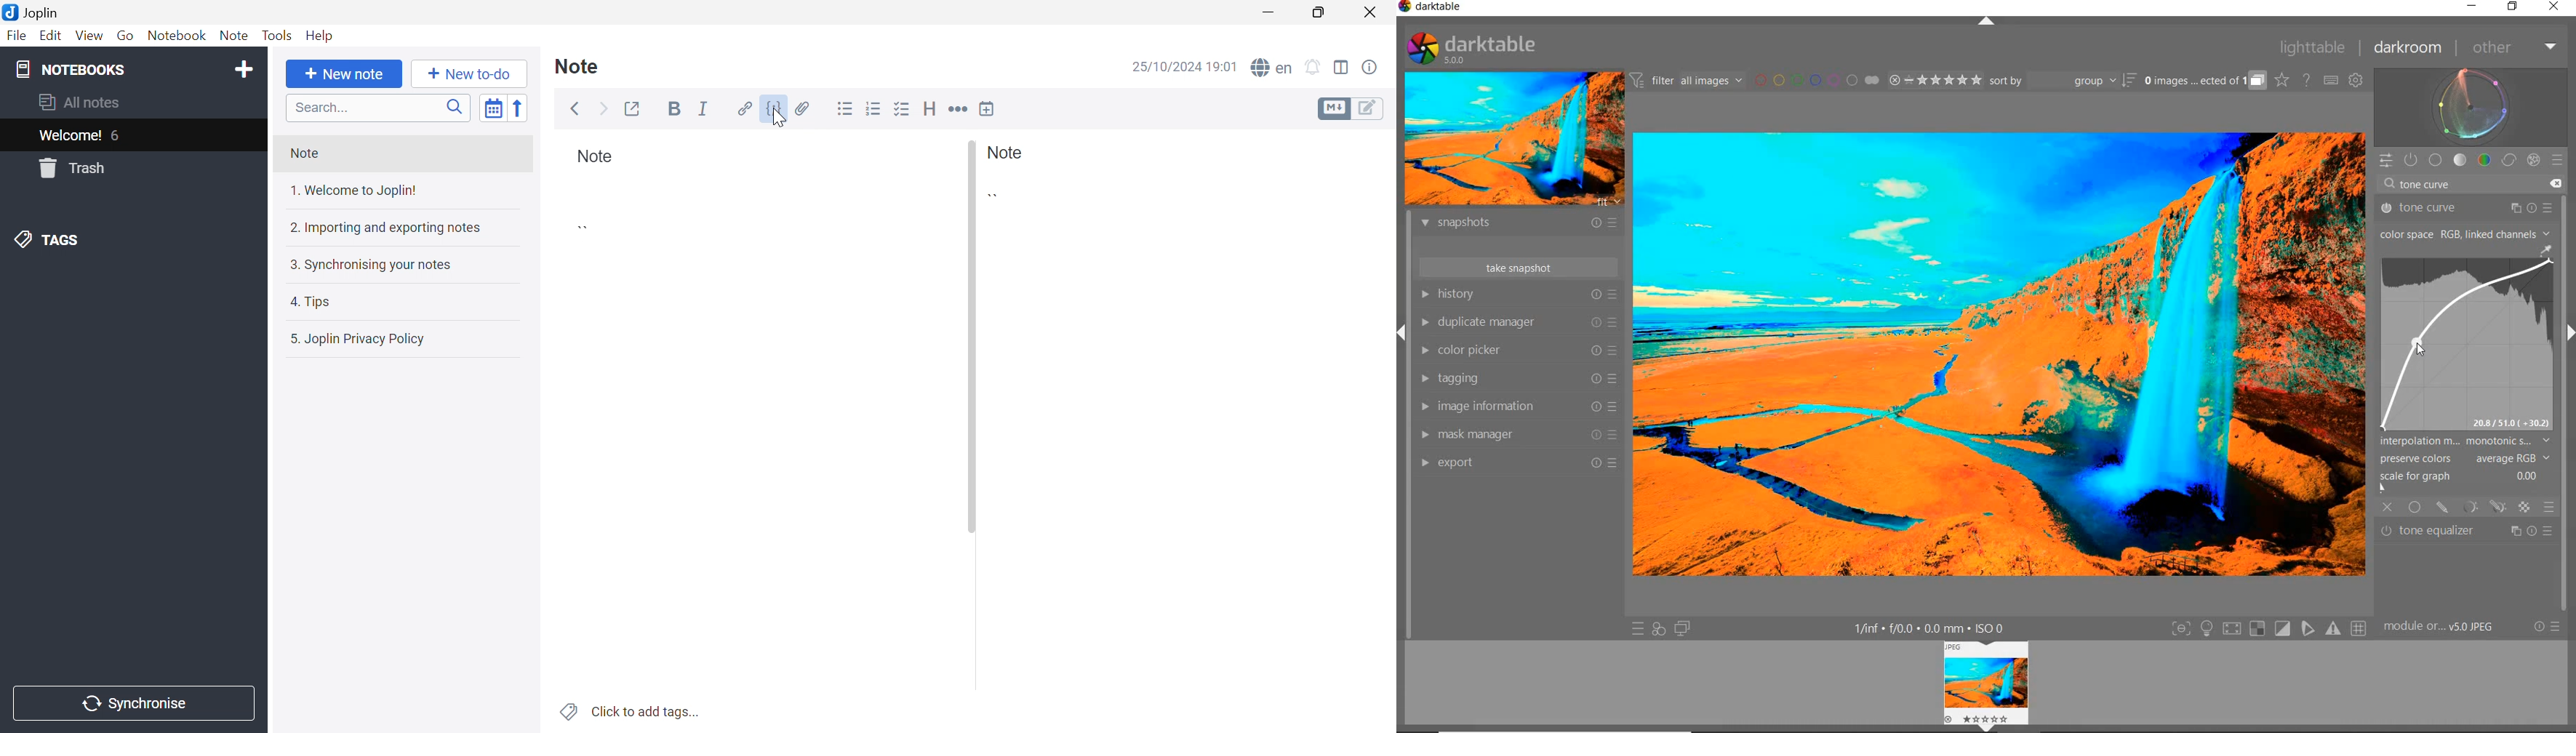 This screenshot has width=2576, height=756. What do you see at coordinates (2443, 628) in the screenshot?
I see `MODULE...v5.0 JPEG` at bounding box center [2443, 628].